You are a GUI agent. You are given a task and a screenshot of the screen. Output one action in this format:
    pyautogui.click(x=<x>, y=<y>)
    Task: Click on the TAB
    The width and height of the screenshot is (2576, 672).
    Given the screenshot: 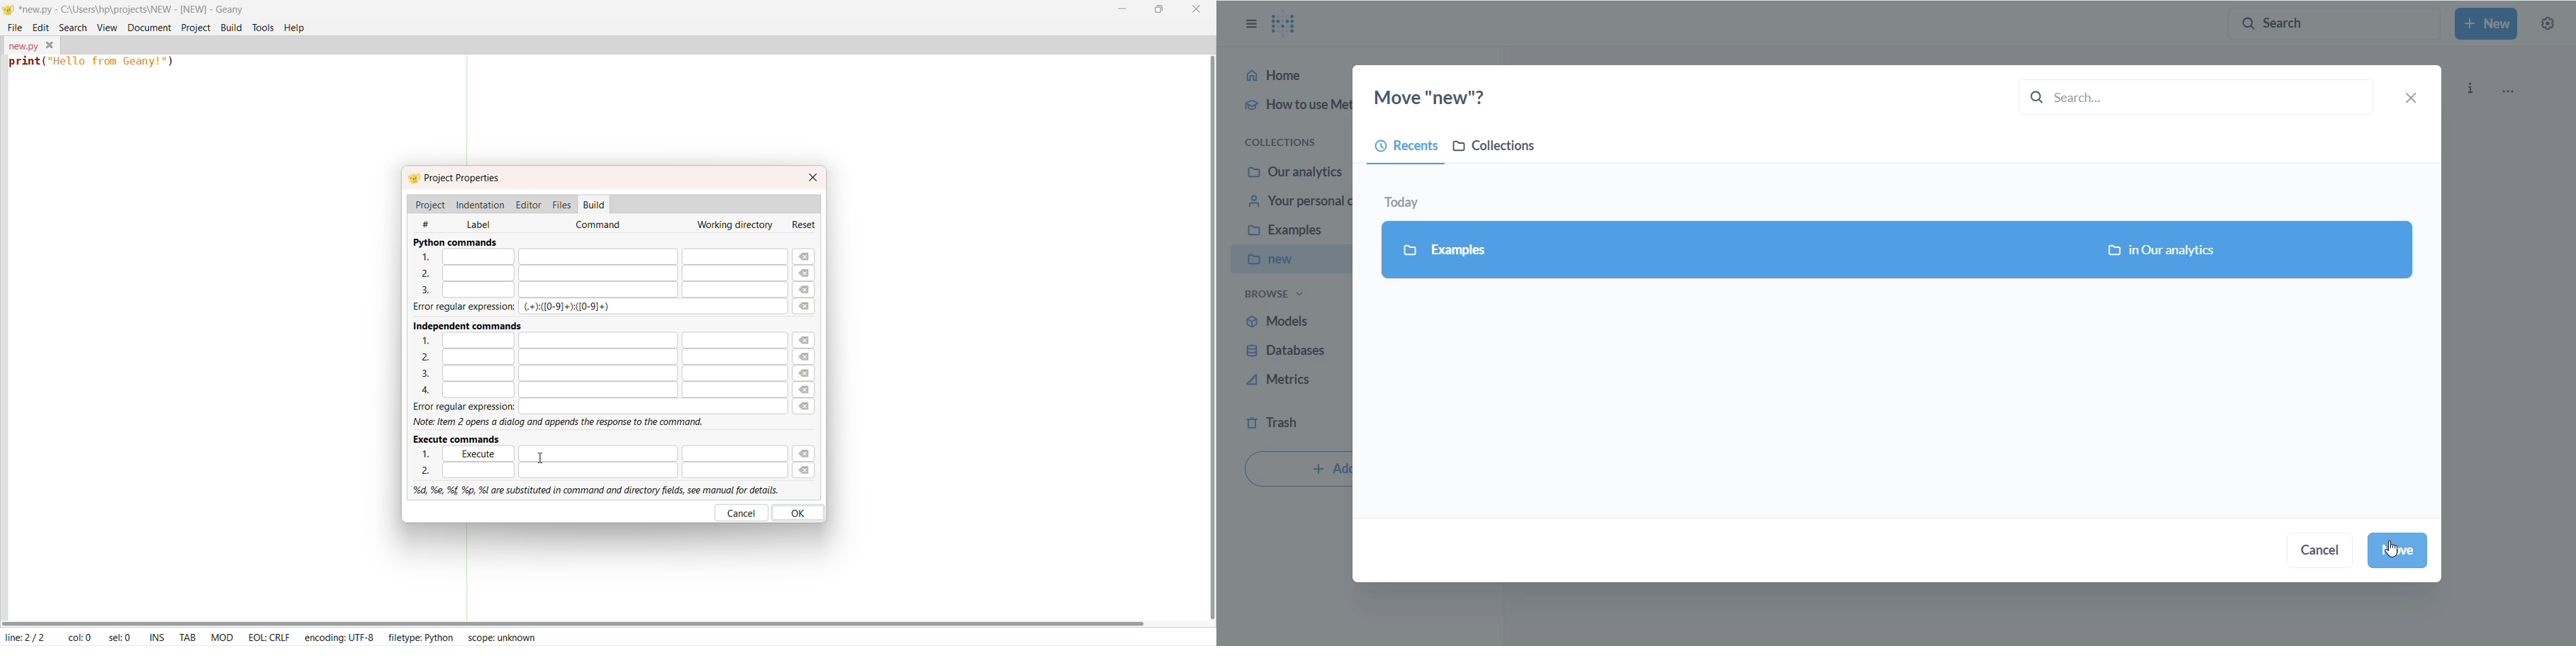 What is the action you would take?
    pyautogui.click(x=188, y=636)
    